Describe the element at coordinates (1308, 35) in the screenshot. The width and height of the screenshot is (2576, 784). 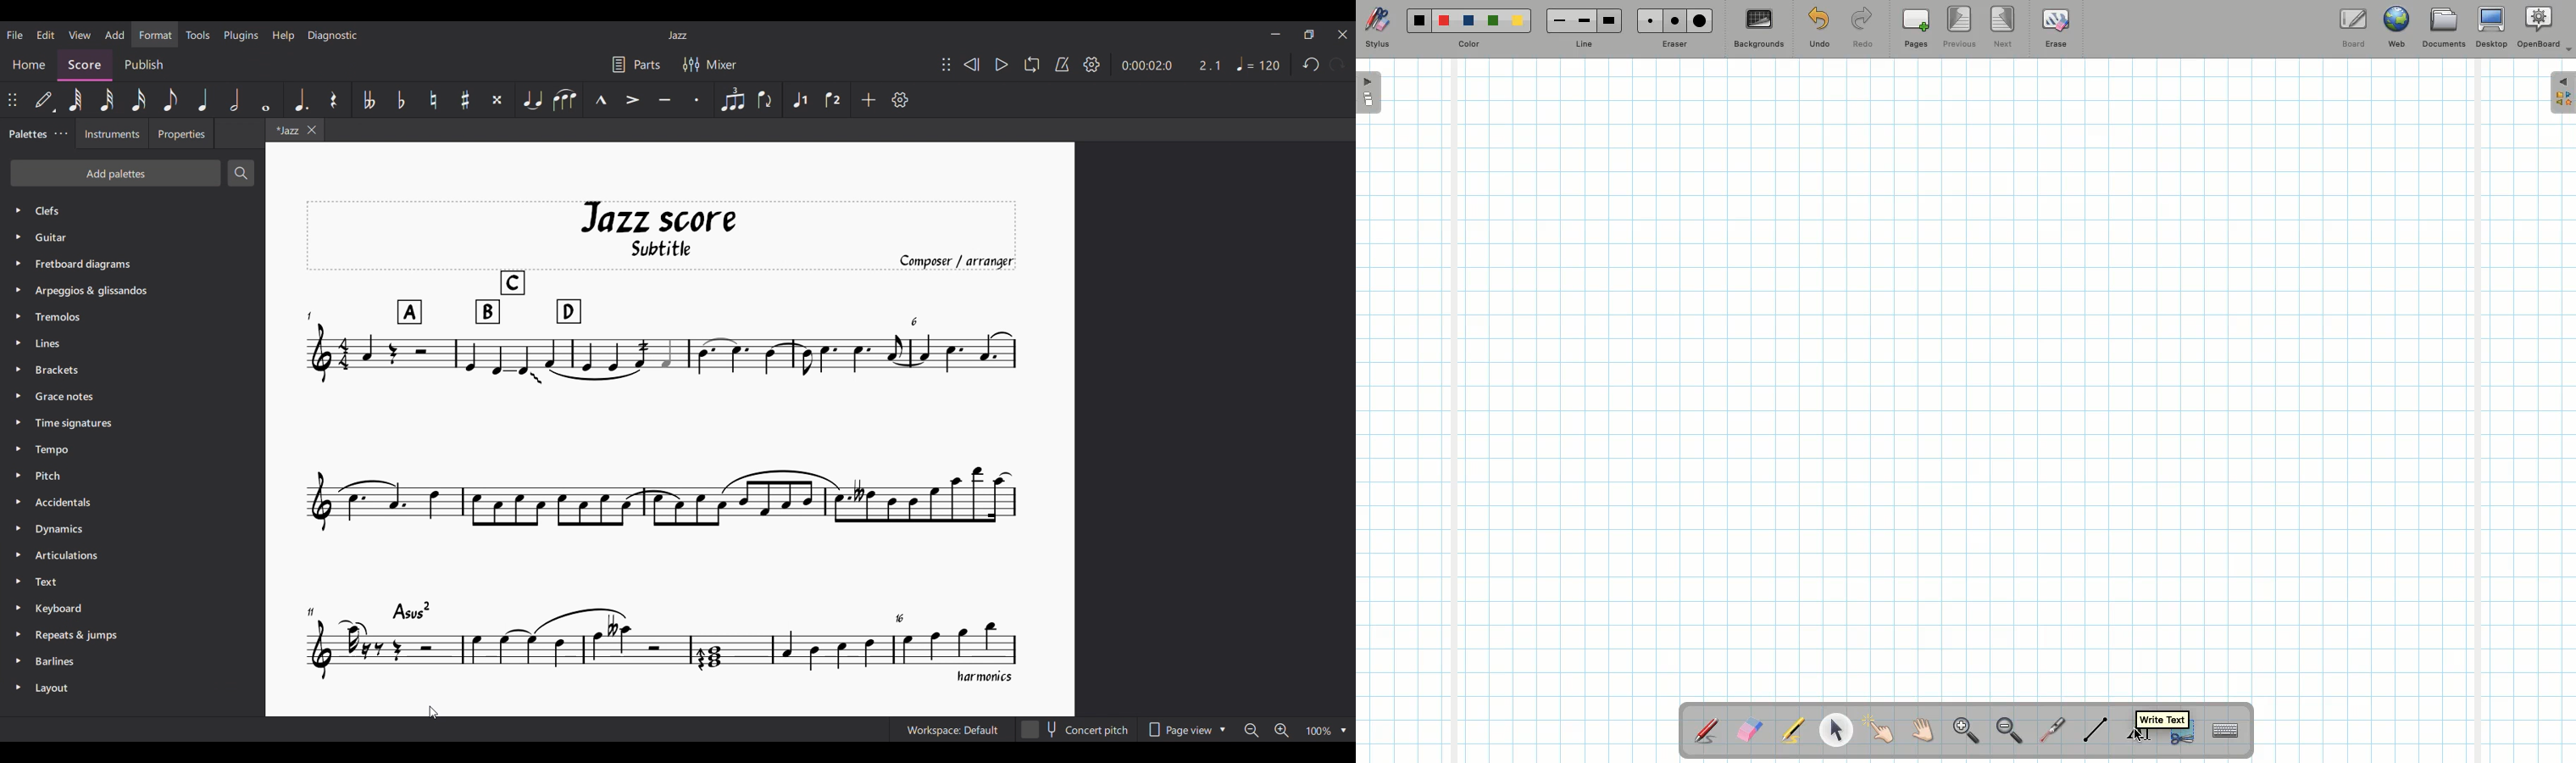
I see `Show in smaller tab` at that location.